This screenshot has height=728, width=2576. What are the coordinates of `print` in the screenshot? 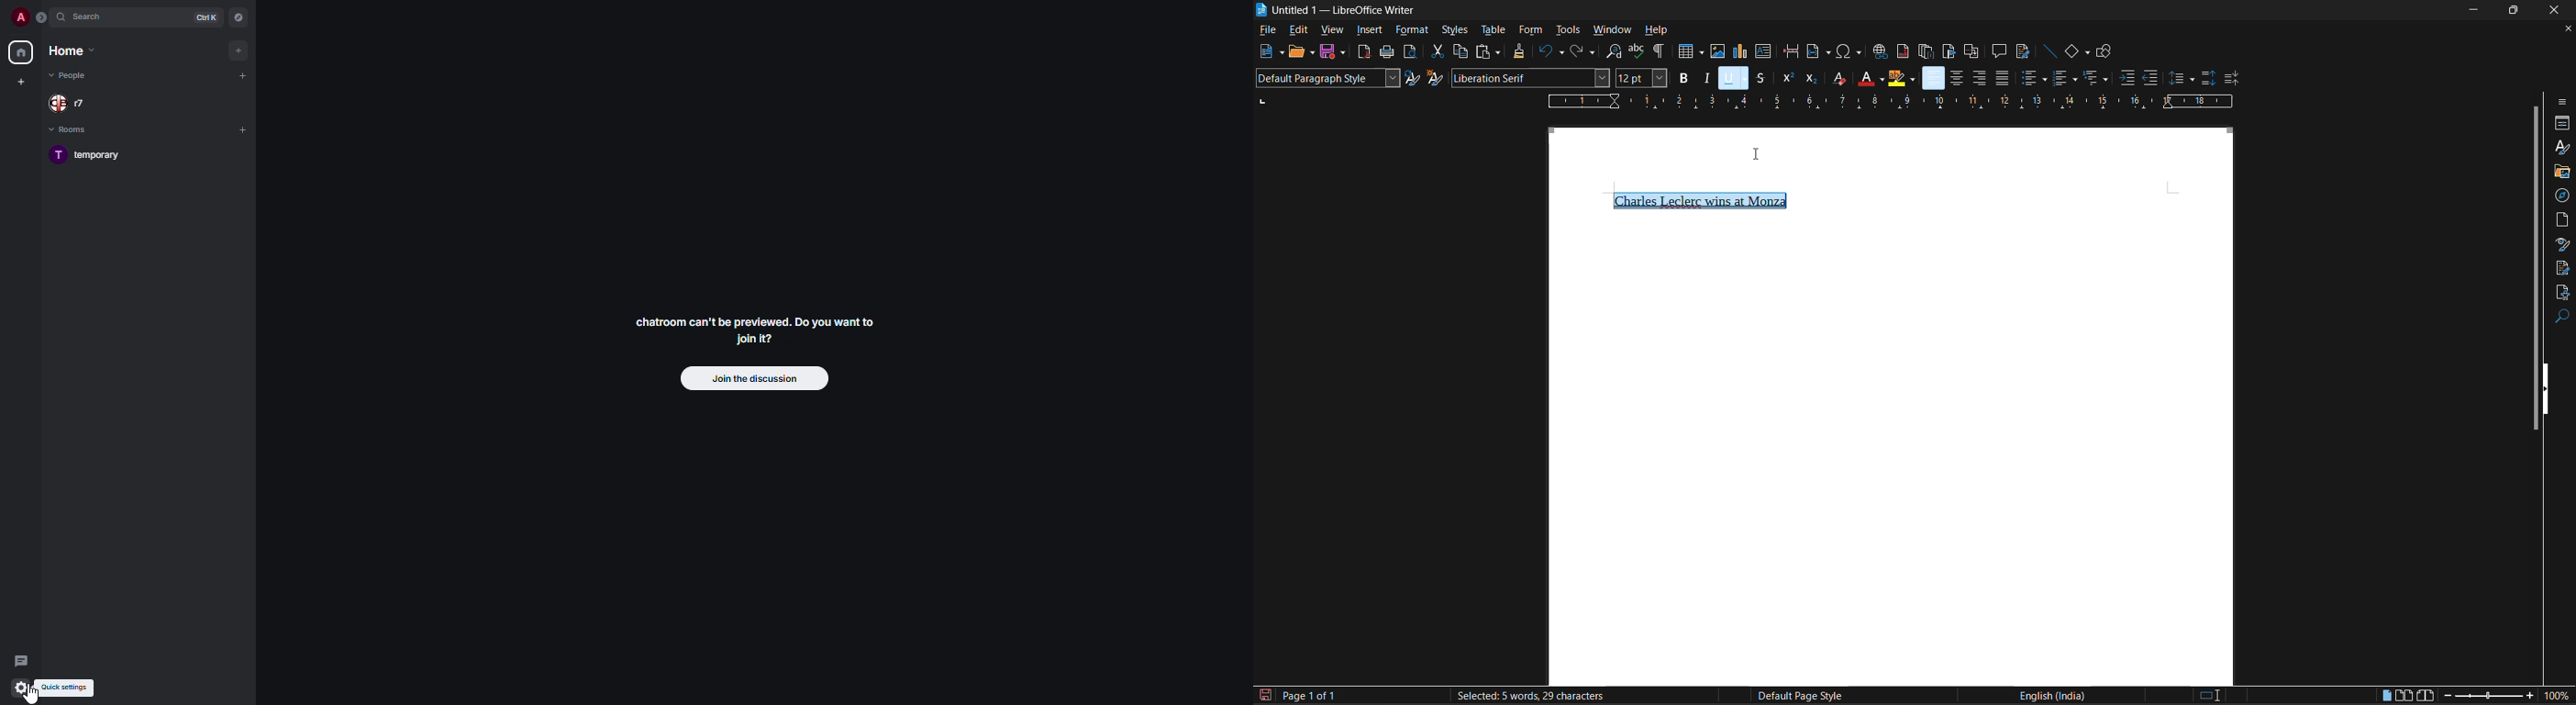 It's located at (1386, 51).